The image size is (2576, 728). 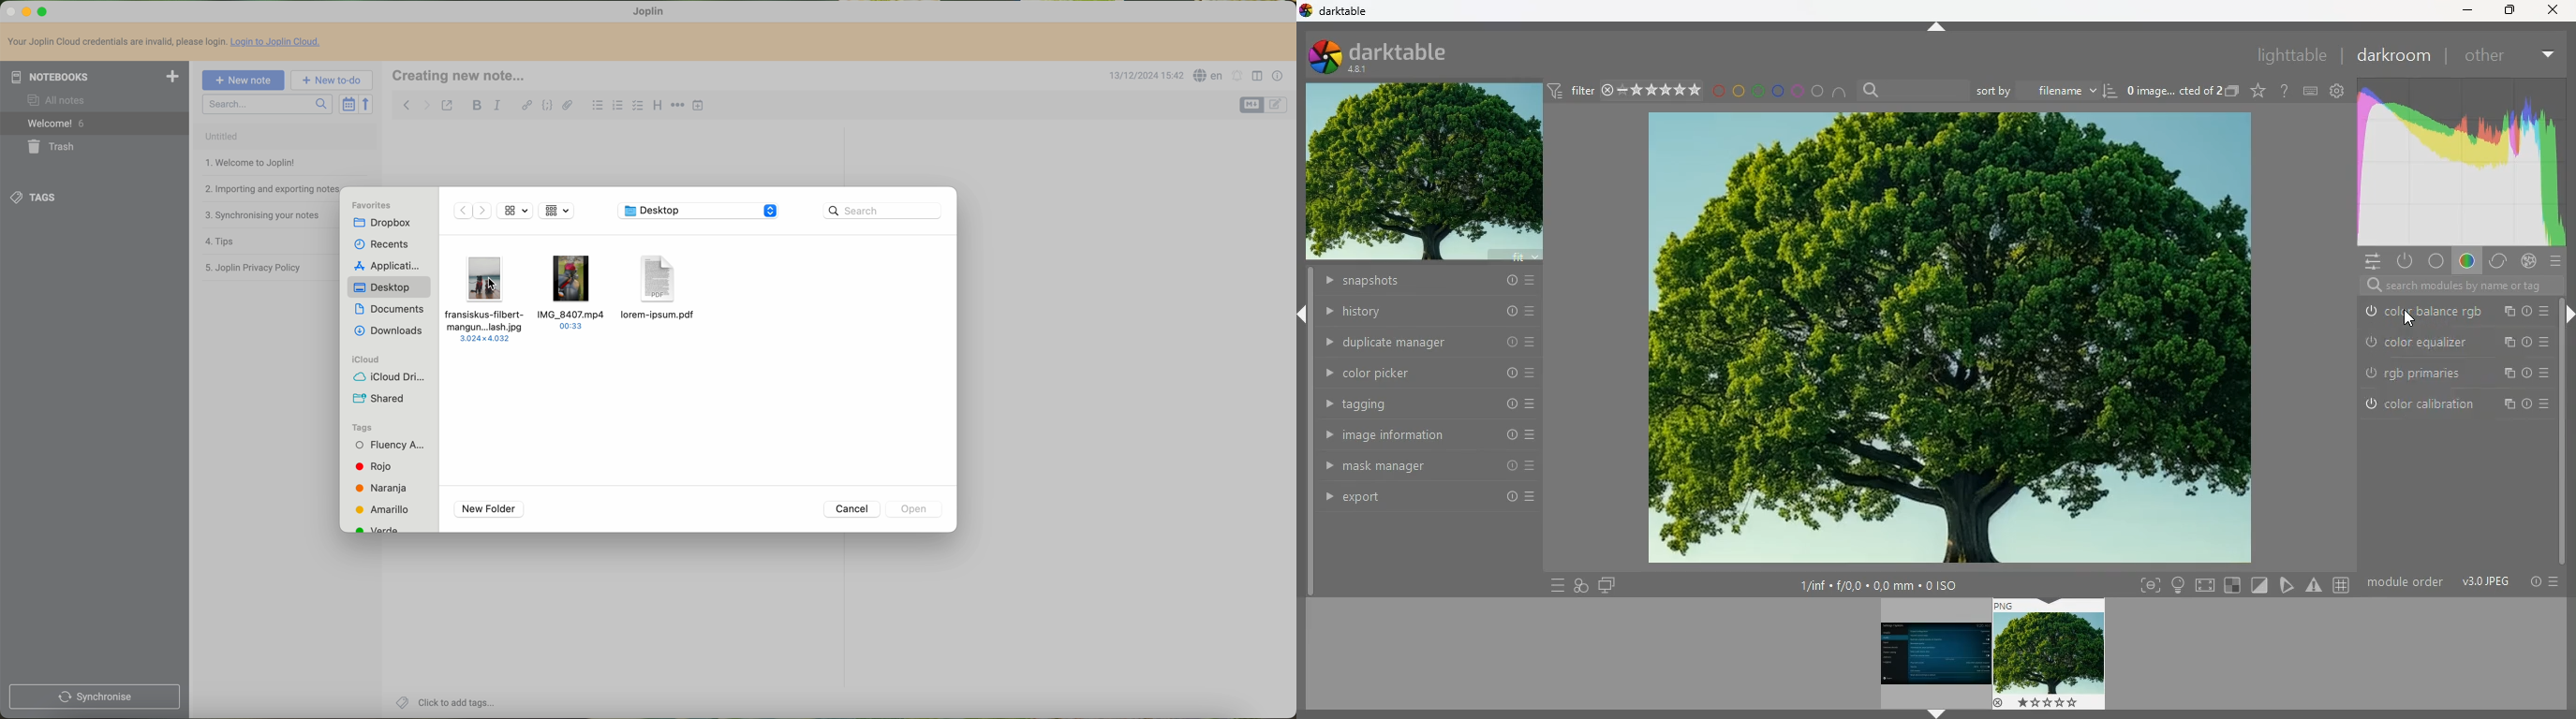 I want to click on icloud, so click(x=364, y=359).